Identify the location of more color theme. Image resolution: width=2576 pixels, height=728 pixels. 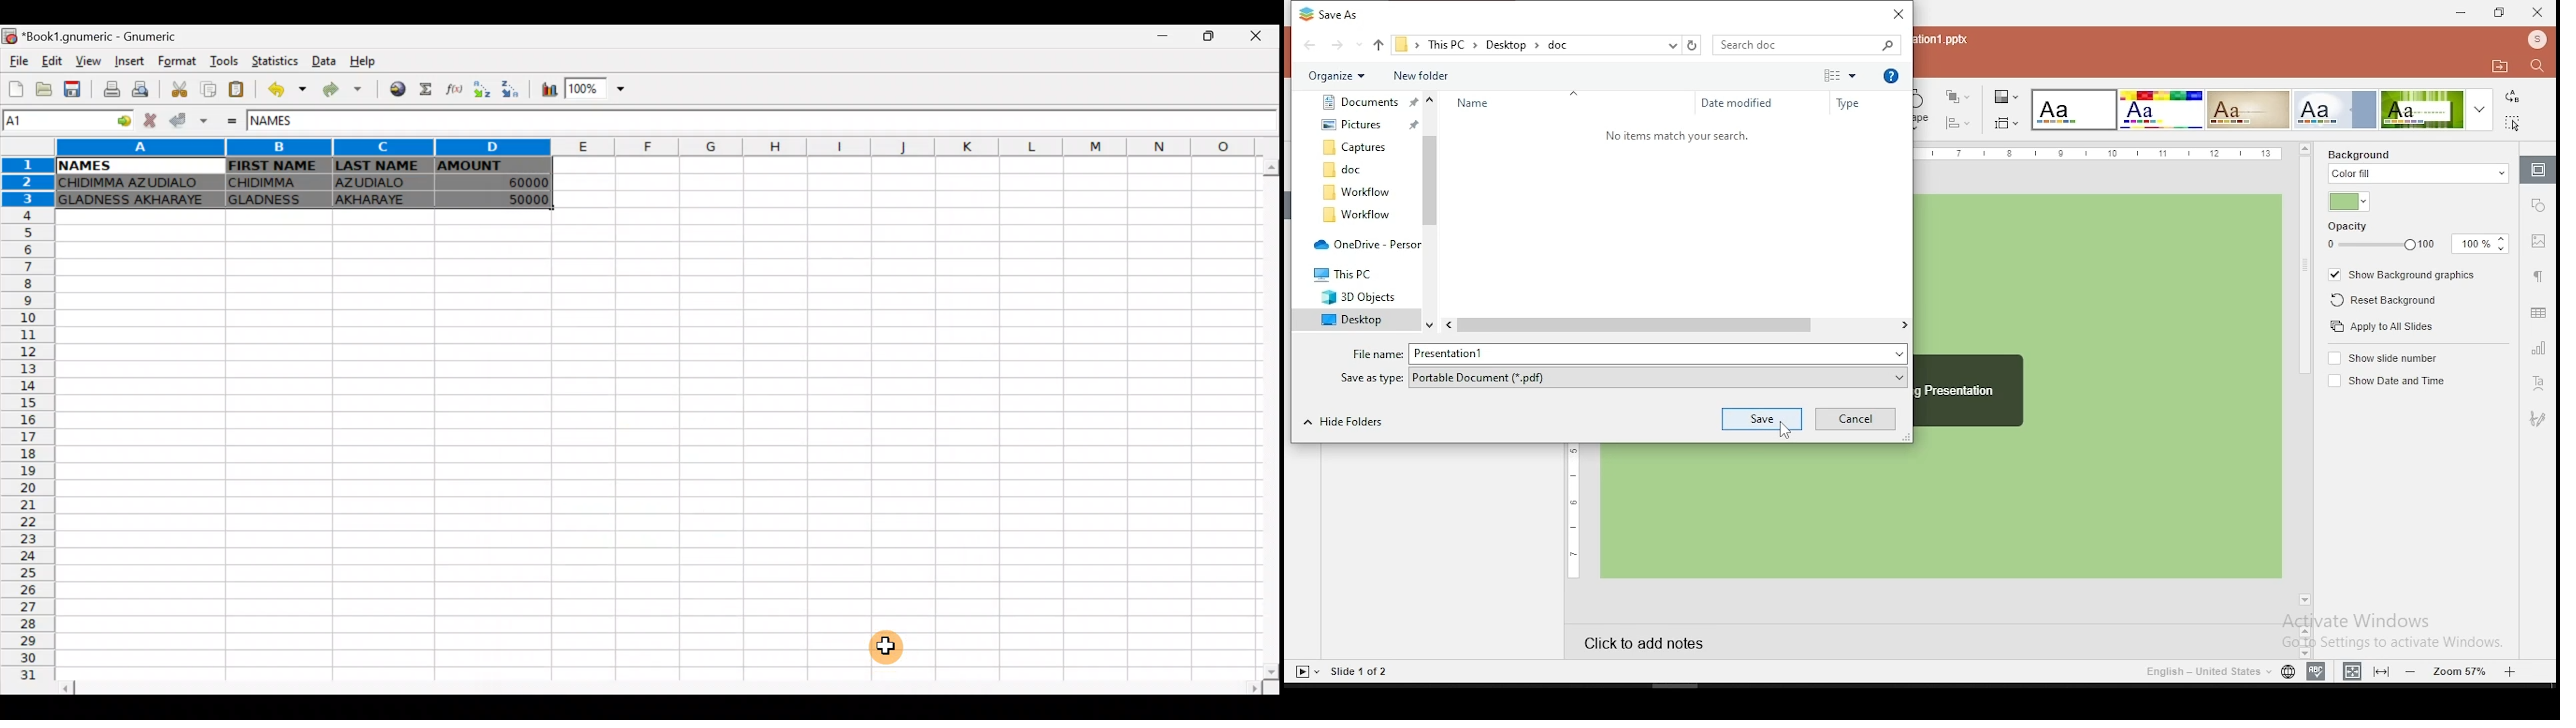
(2479, 109).